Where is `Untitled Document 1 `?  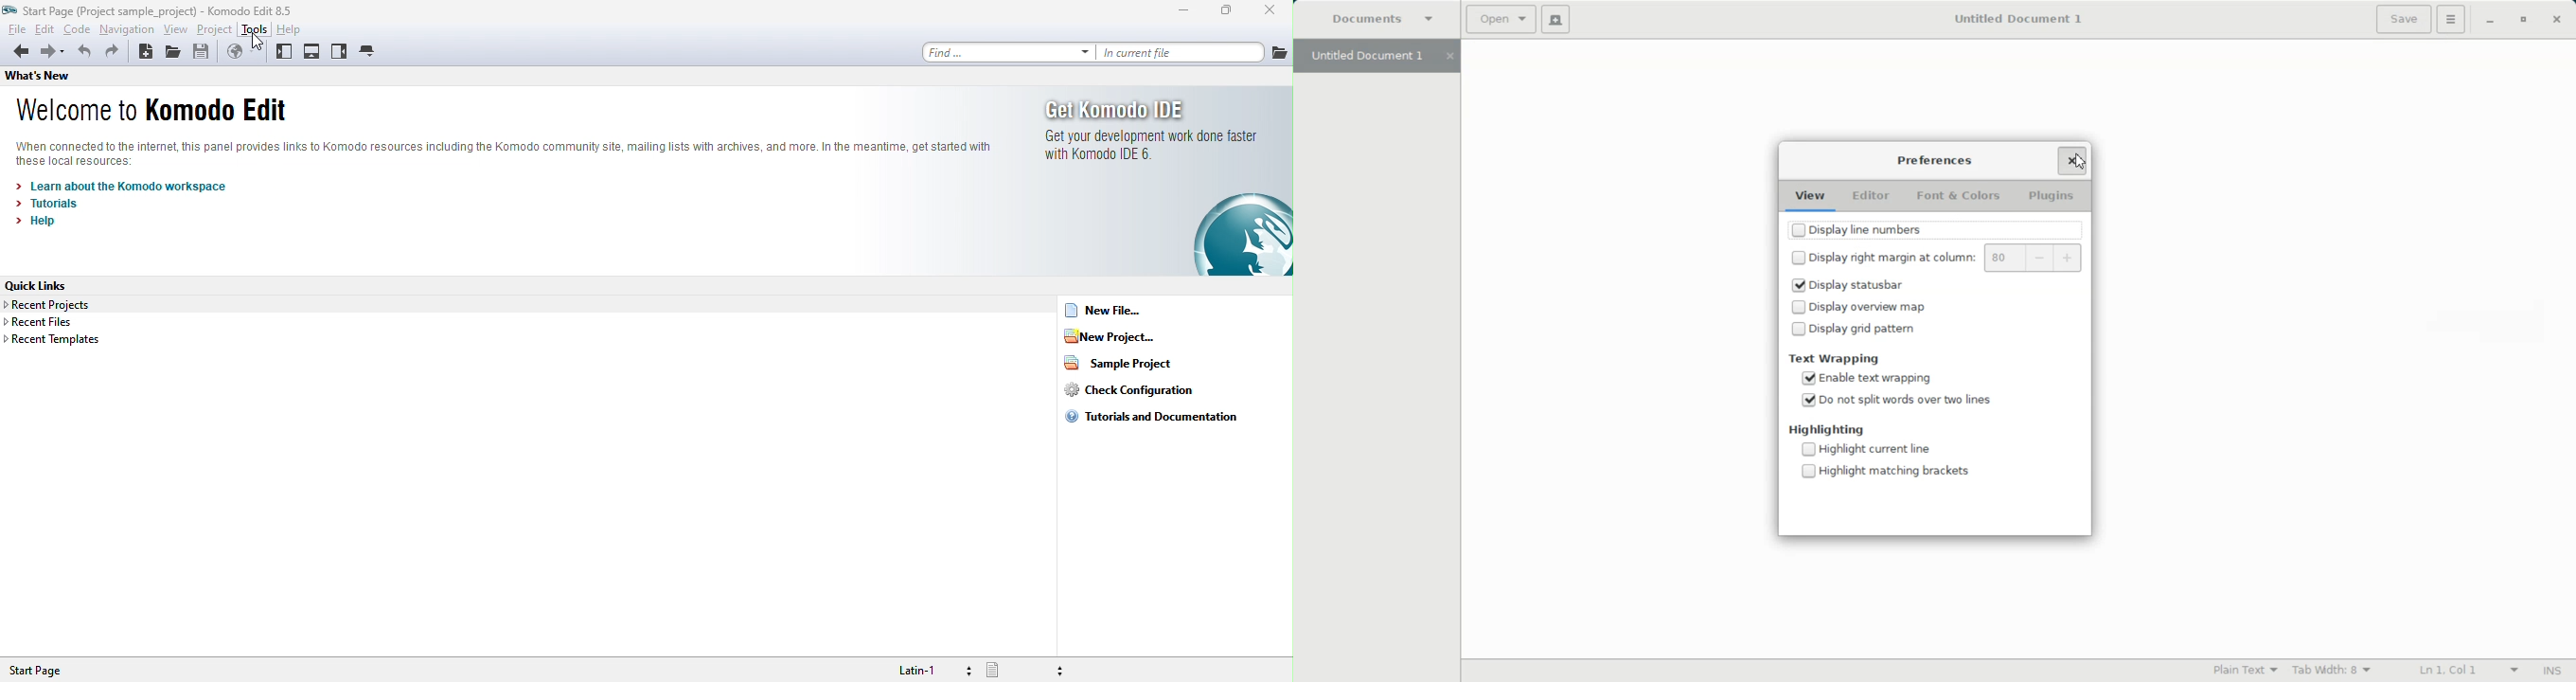
Untitled Document 1  is located at coordinates (1375, 56).